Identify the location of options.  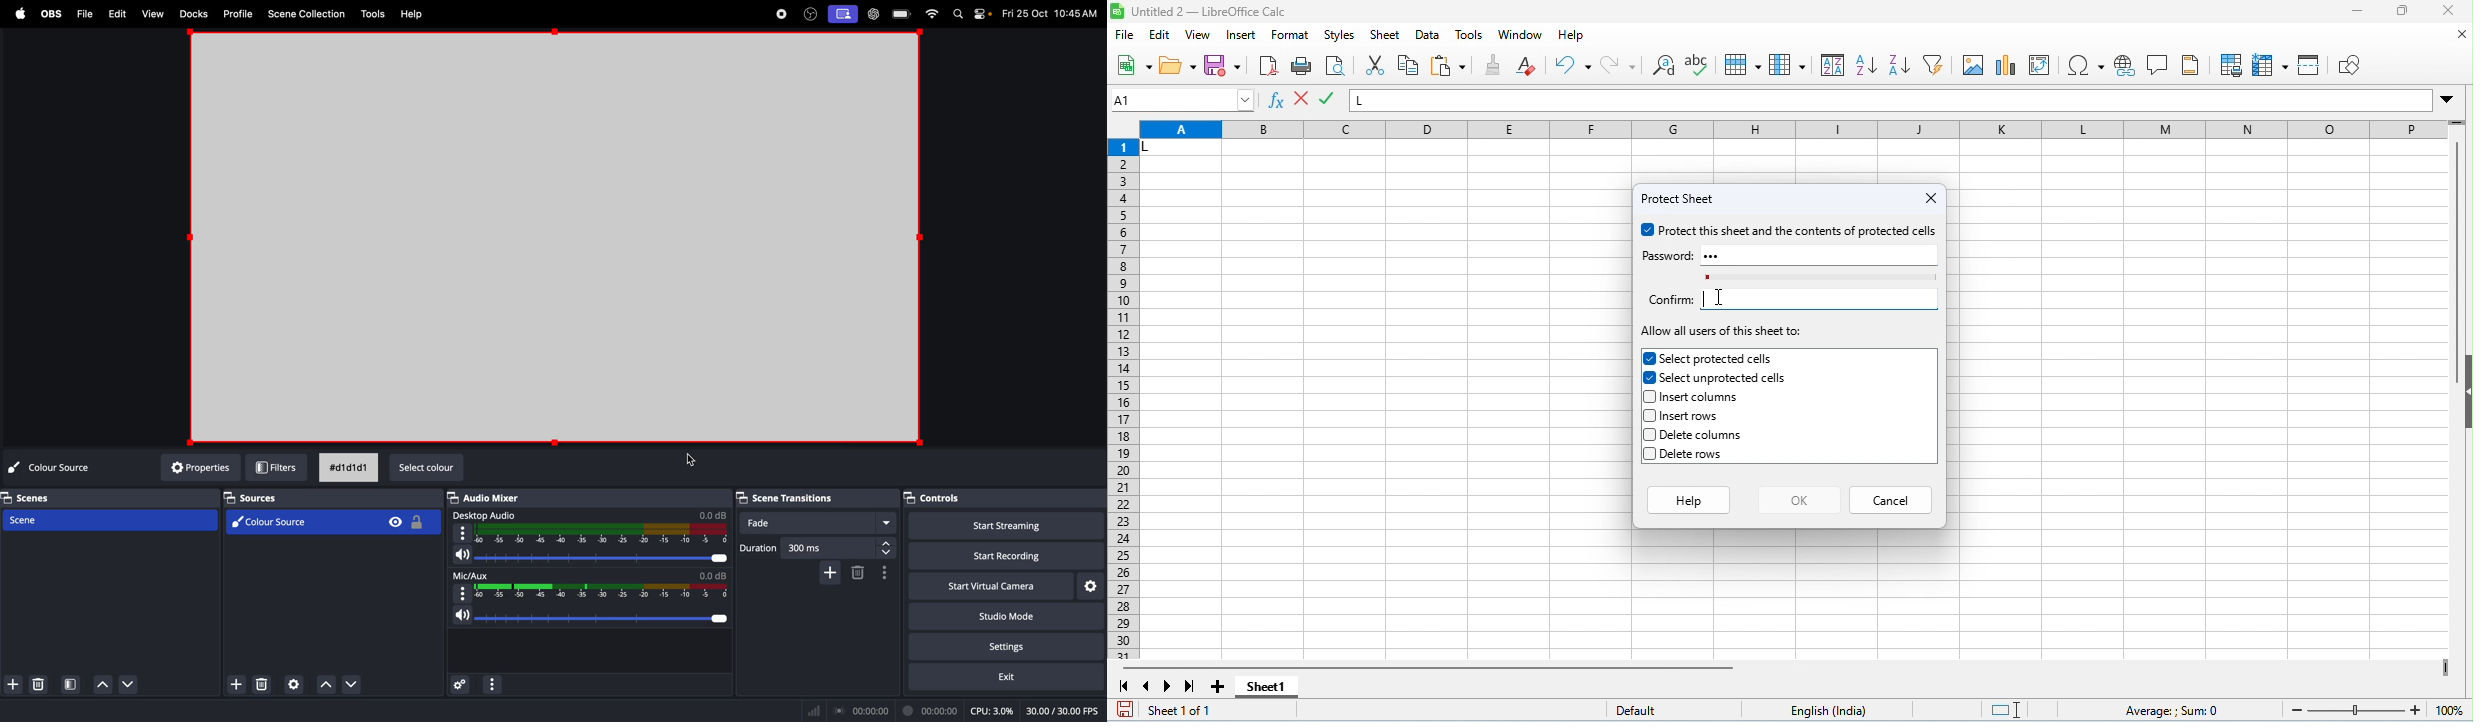
(492, 684).